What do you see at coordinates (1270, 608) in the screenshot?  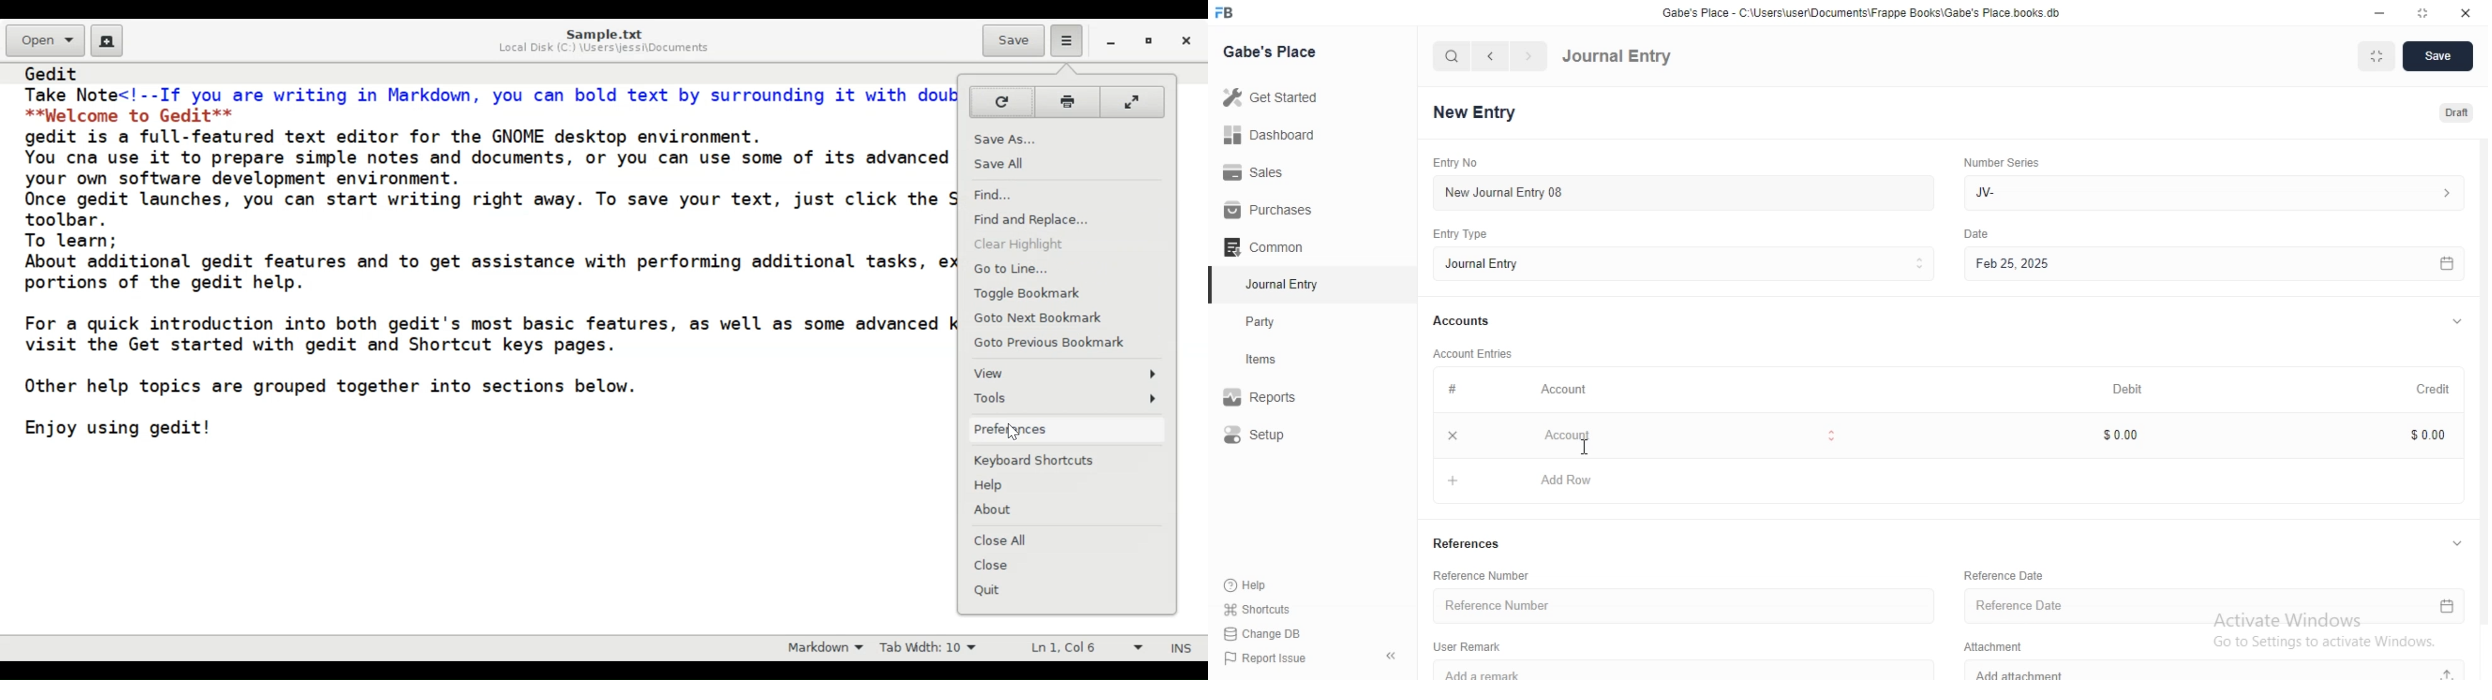 I see `shortcuts` at bounding box center [1270, 608].